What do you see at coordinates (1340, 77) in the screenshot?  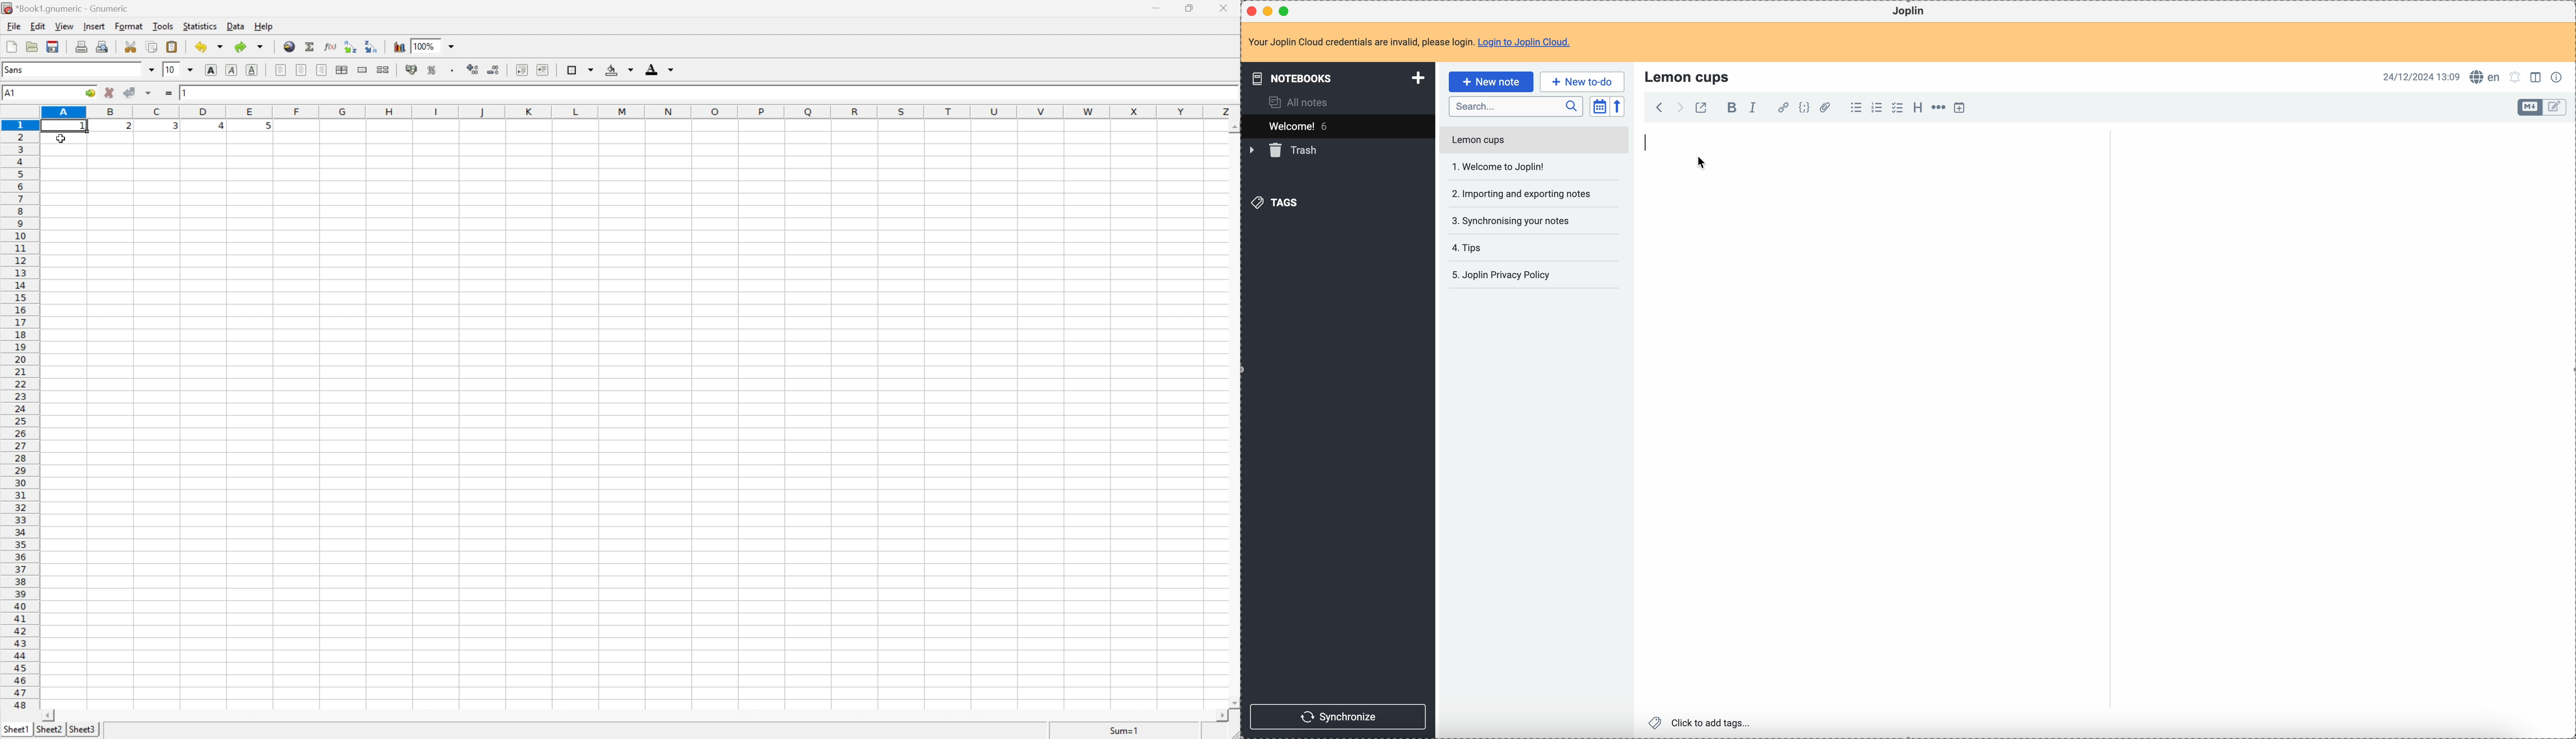 I see `notebooks` at bounding box center [1340, 77].